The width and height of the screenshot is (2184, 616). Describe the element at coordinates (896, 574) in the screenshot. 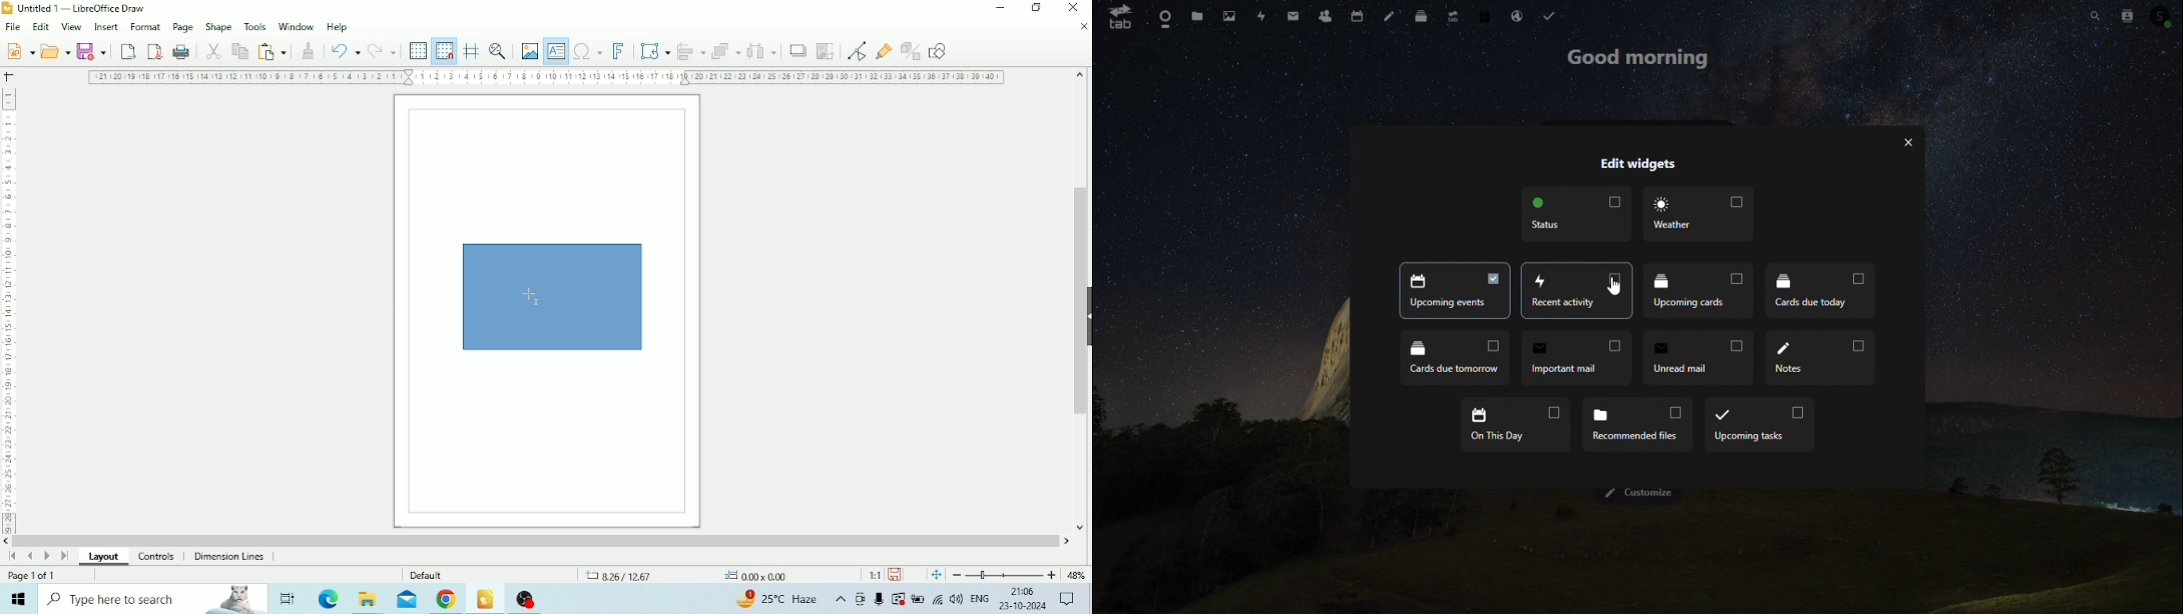

I see `Save` at that location.